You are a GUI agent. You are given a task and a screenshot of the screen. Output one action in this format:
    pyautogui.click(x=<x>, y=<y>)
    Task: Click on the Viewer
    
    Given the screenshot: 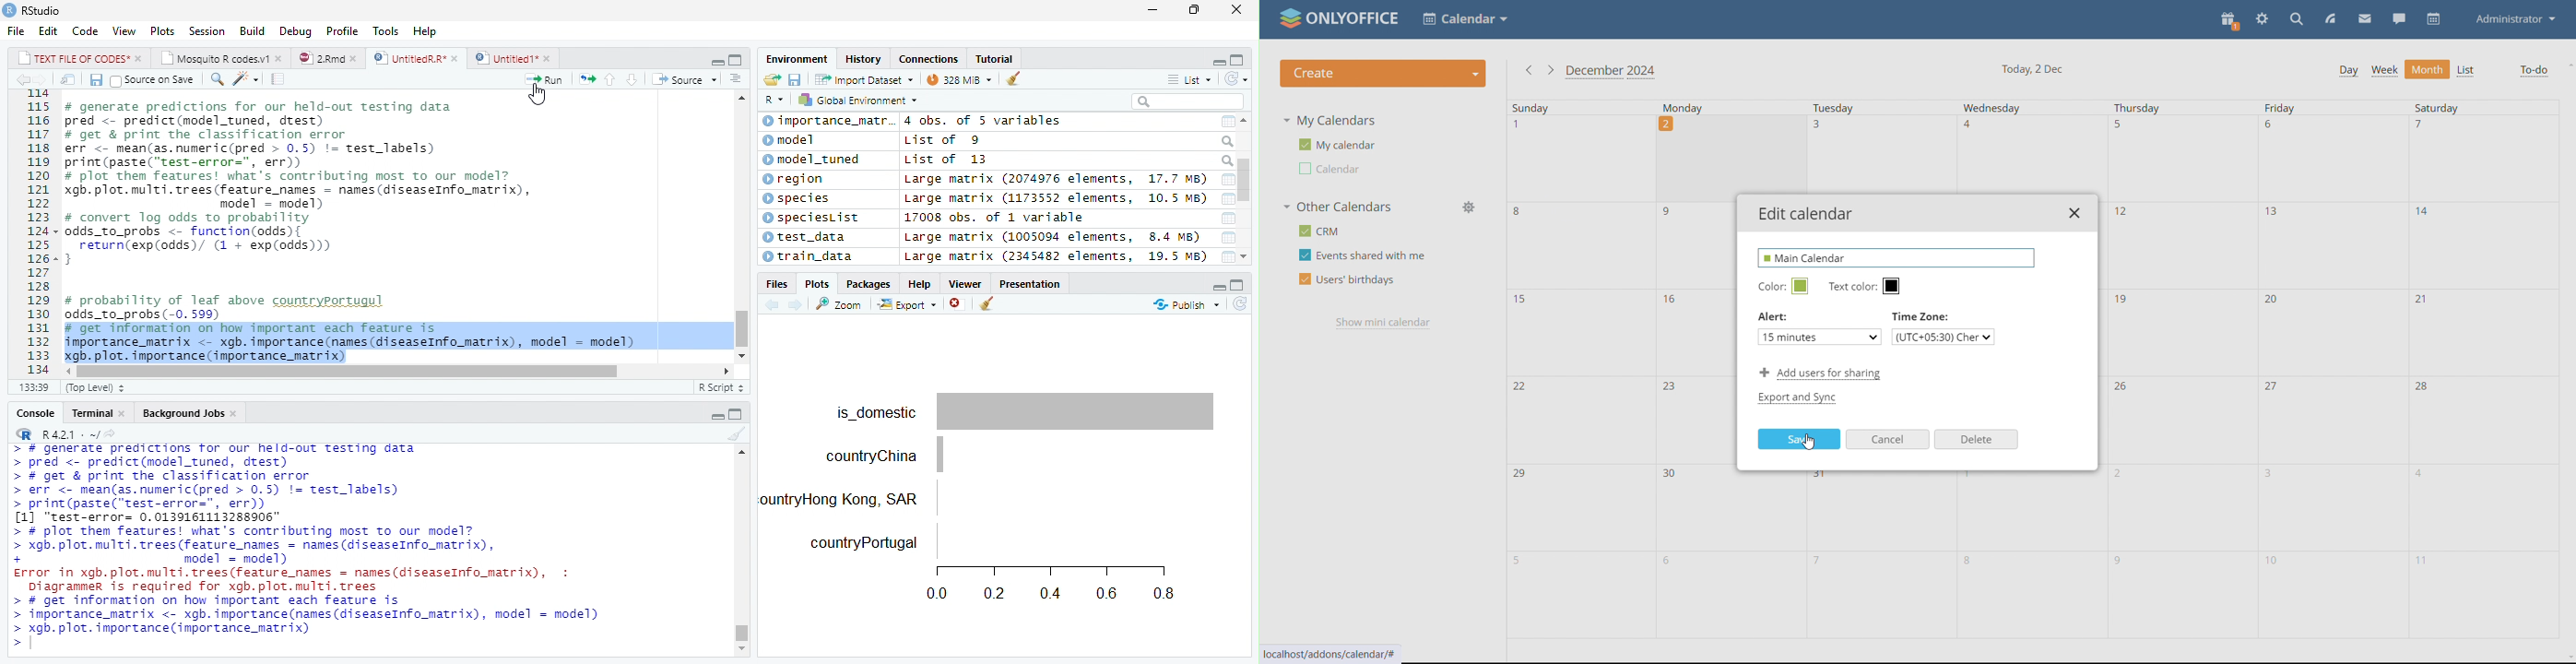 What is the action you would take?
    pyautogui.click(x=967, y=283)
    